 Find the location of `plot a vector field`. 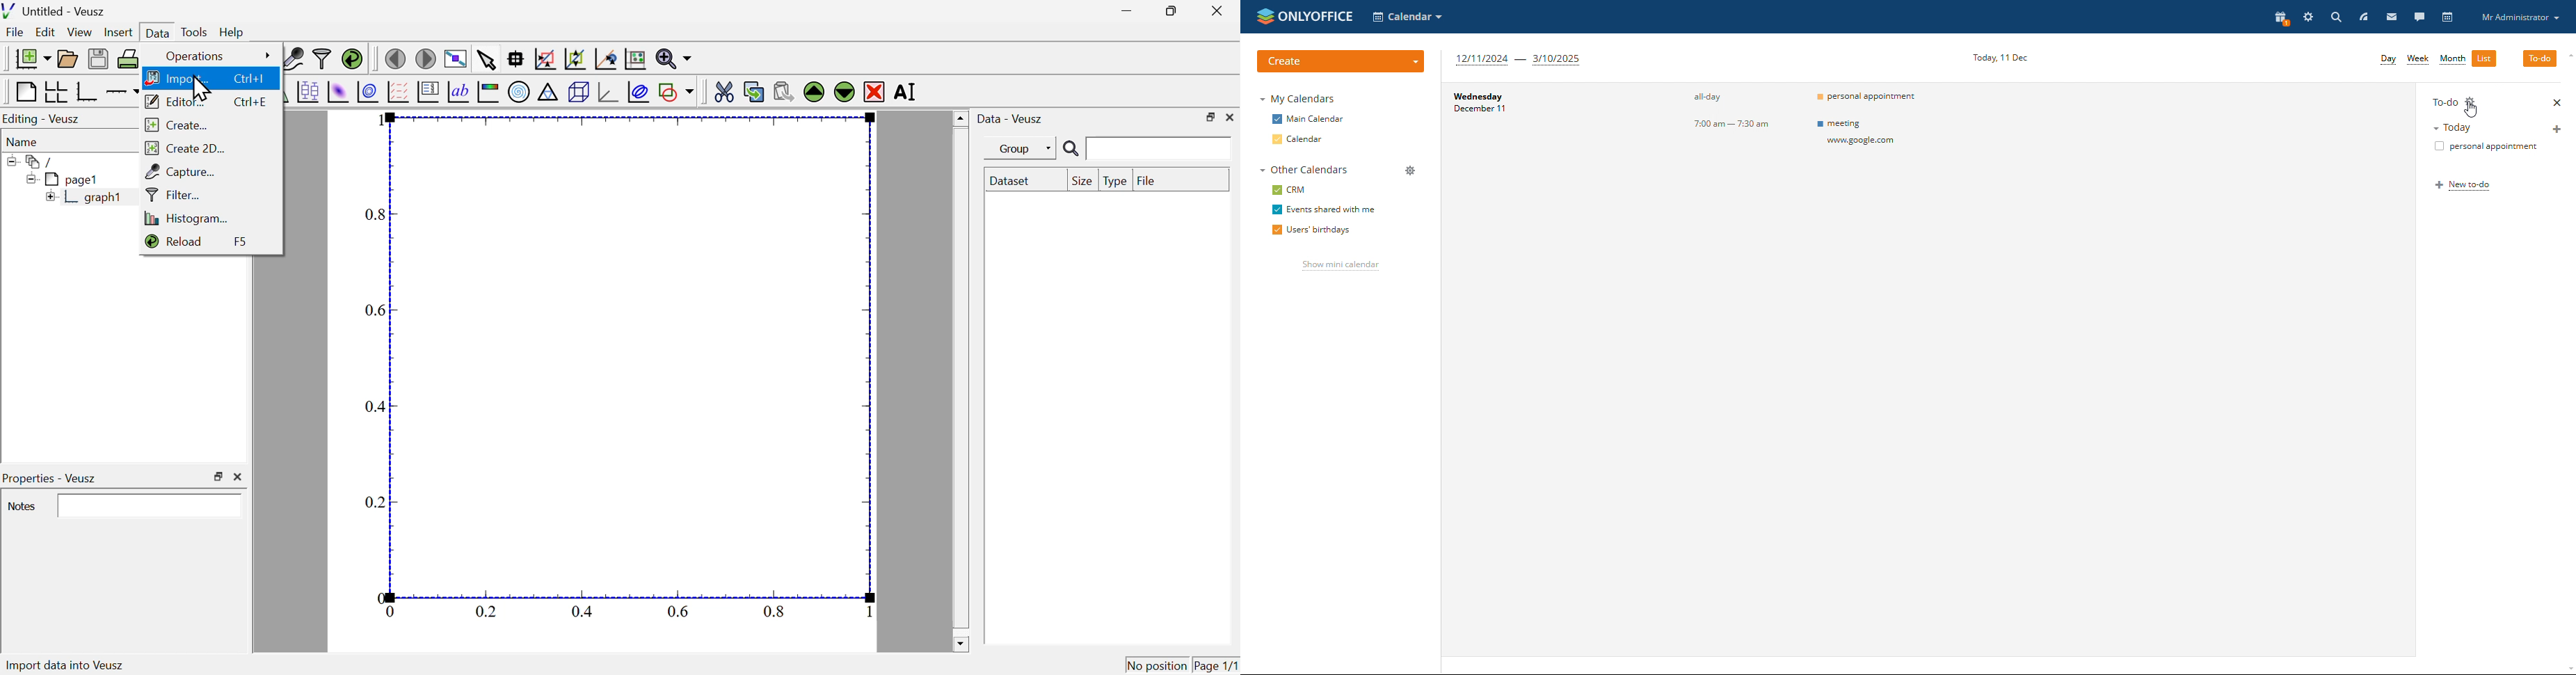

plot a vector field is located at coordinates (398, 92).